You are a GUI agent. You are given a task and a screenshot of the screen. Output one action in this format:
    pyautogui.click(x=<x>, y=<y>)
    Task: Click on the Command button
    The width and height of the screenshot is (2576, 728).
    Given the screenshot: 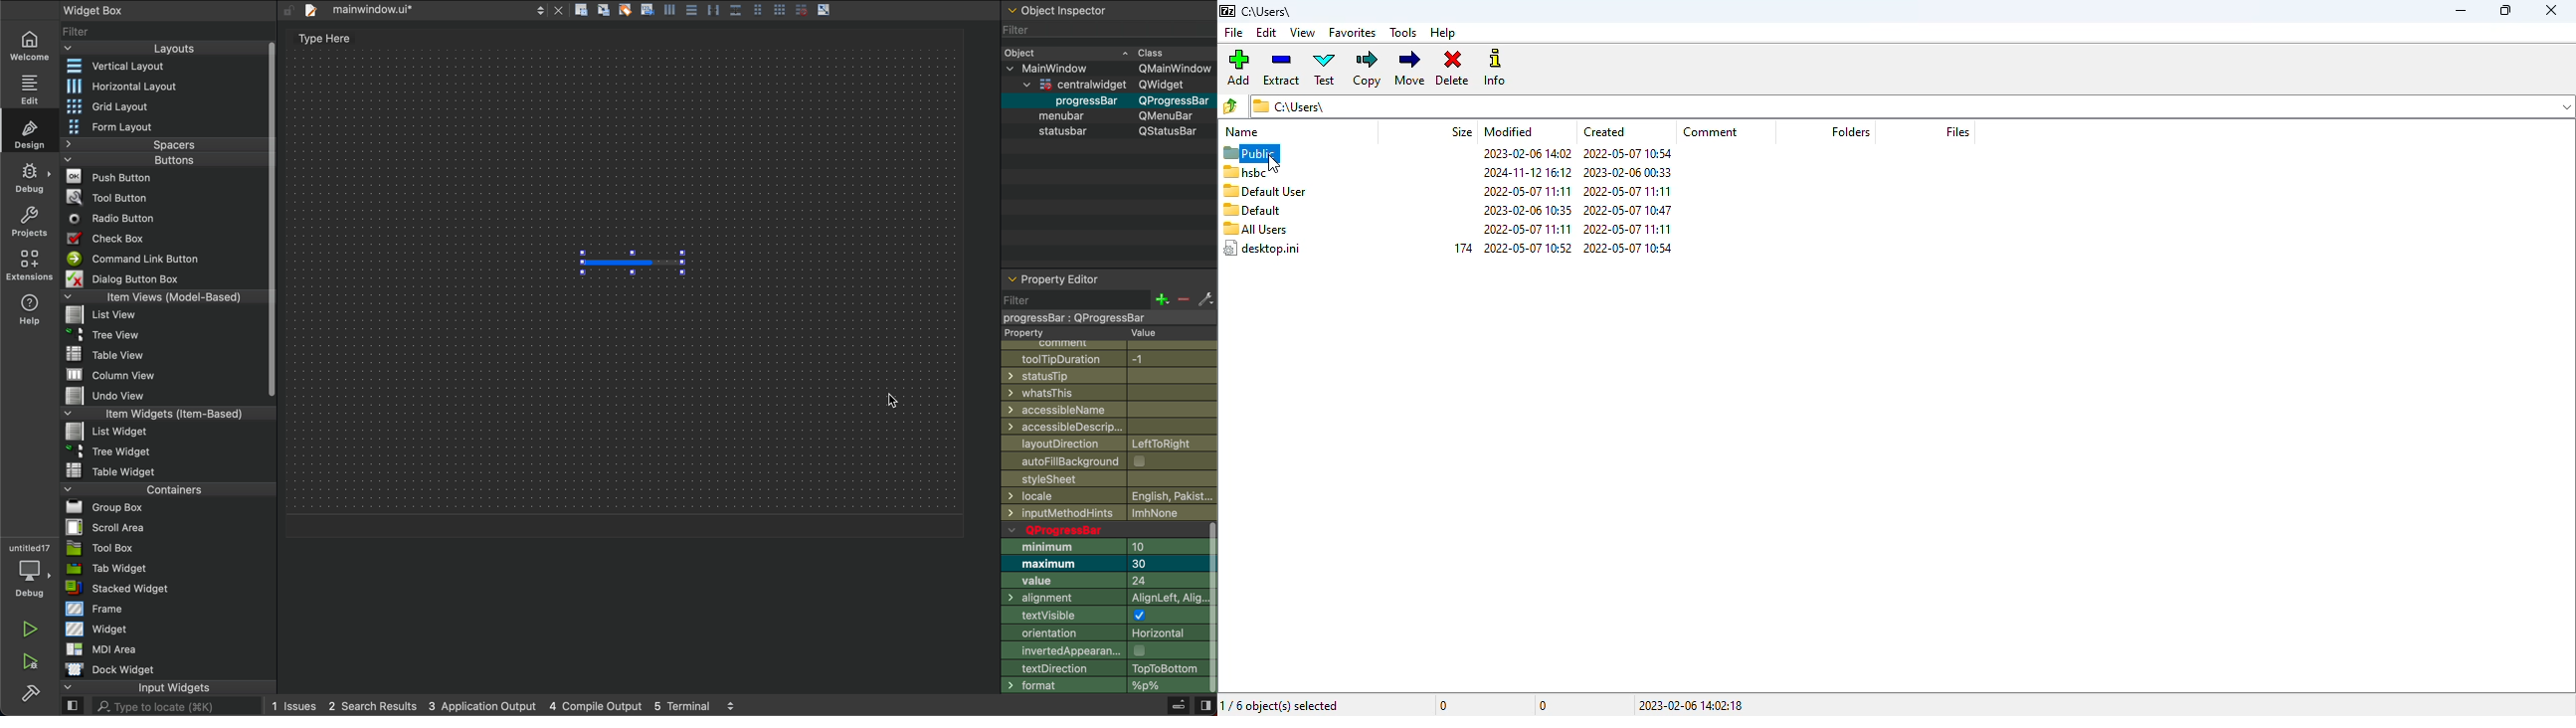 What is the action you would take?
    pyautogui.click(x=137, y=258)
    